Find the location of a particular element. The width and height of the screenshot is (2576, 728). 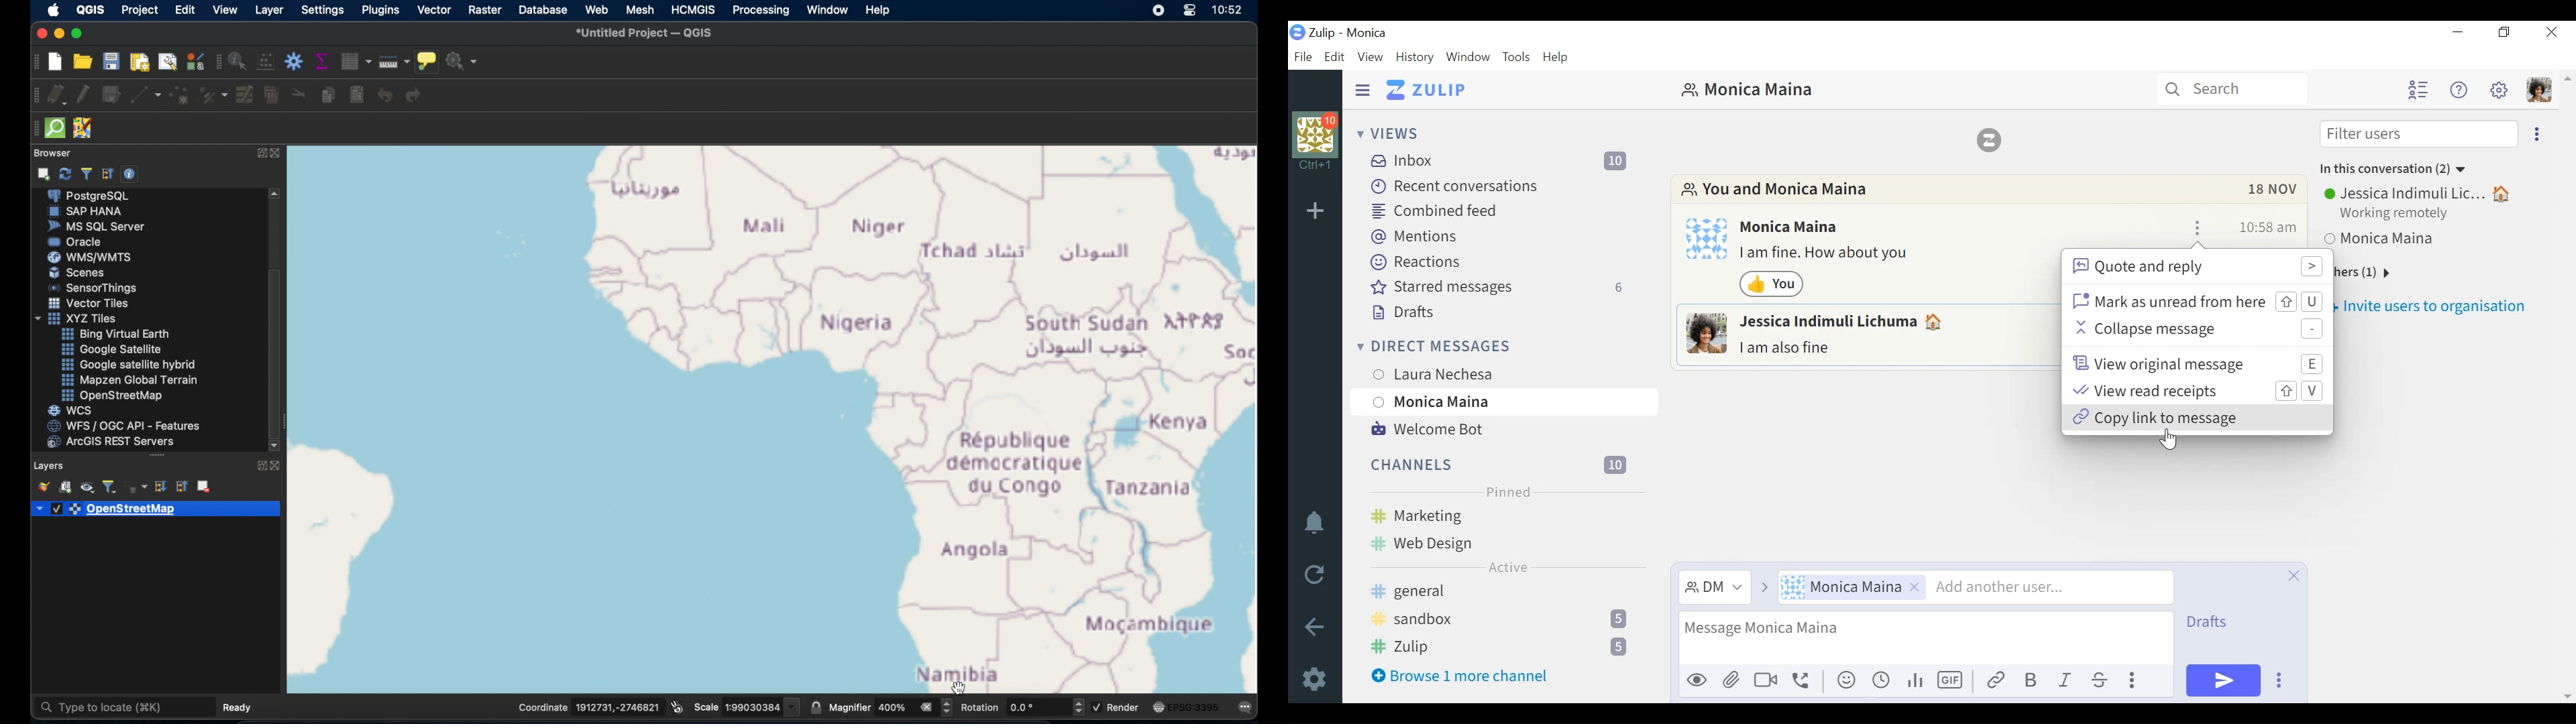

Collapse message is located at coordinates (2196, 330).